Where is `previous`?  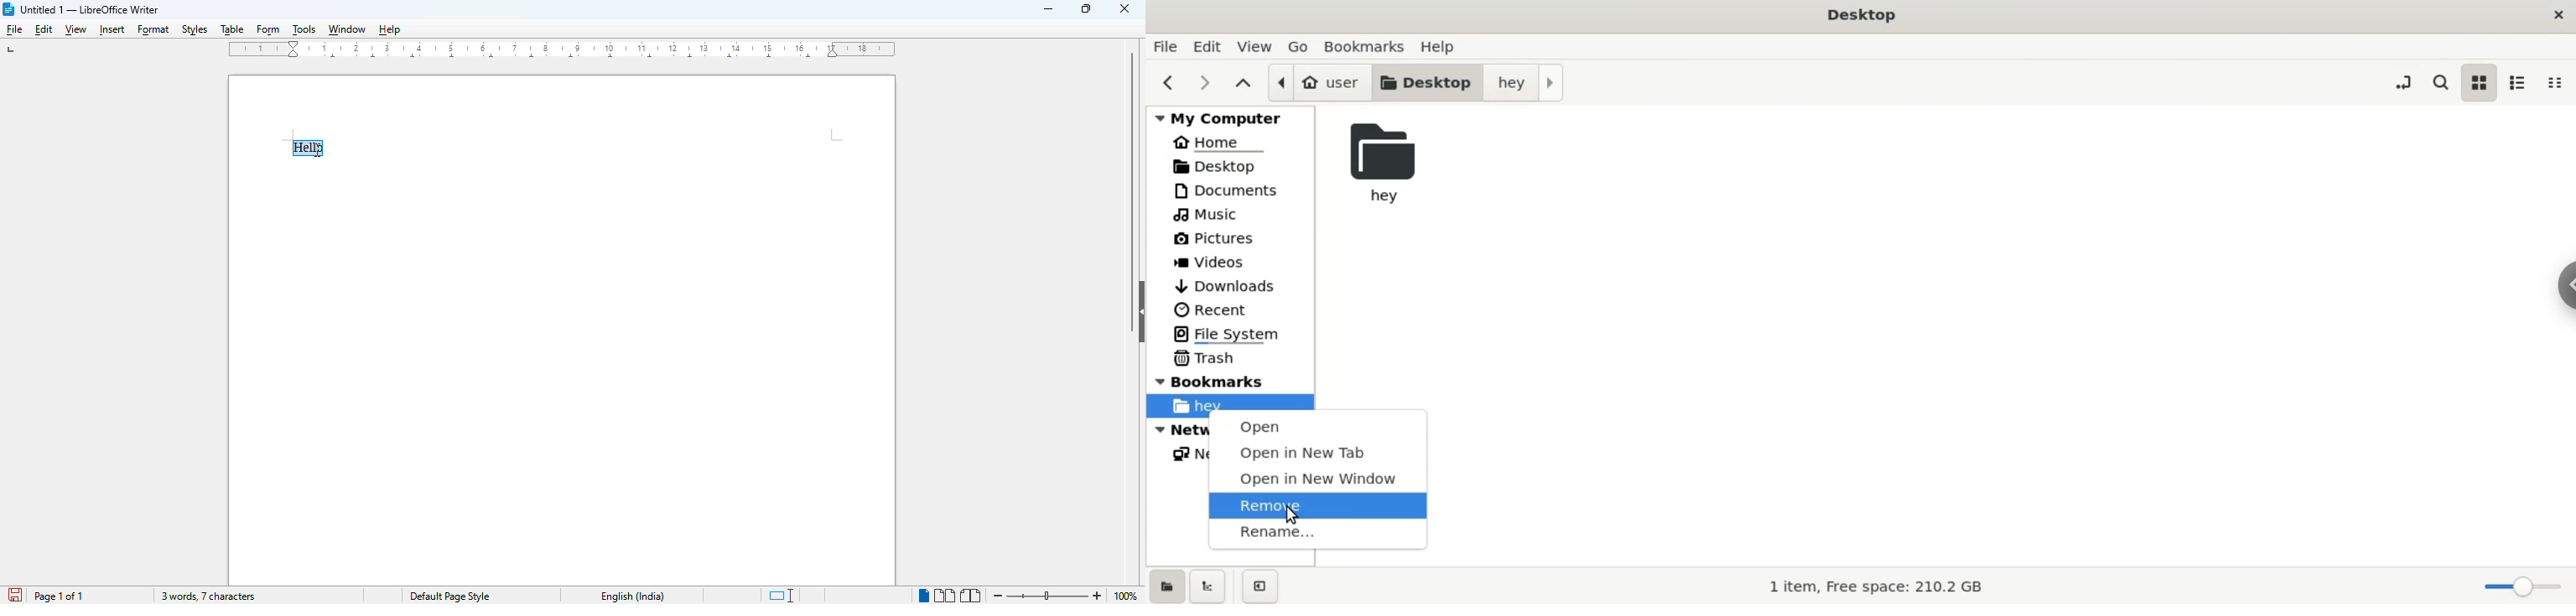
previous is located at coordinates (1166, 84).